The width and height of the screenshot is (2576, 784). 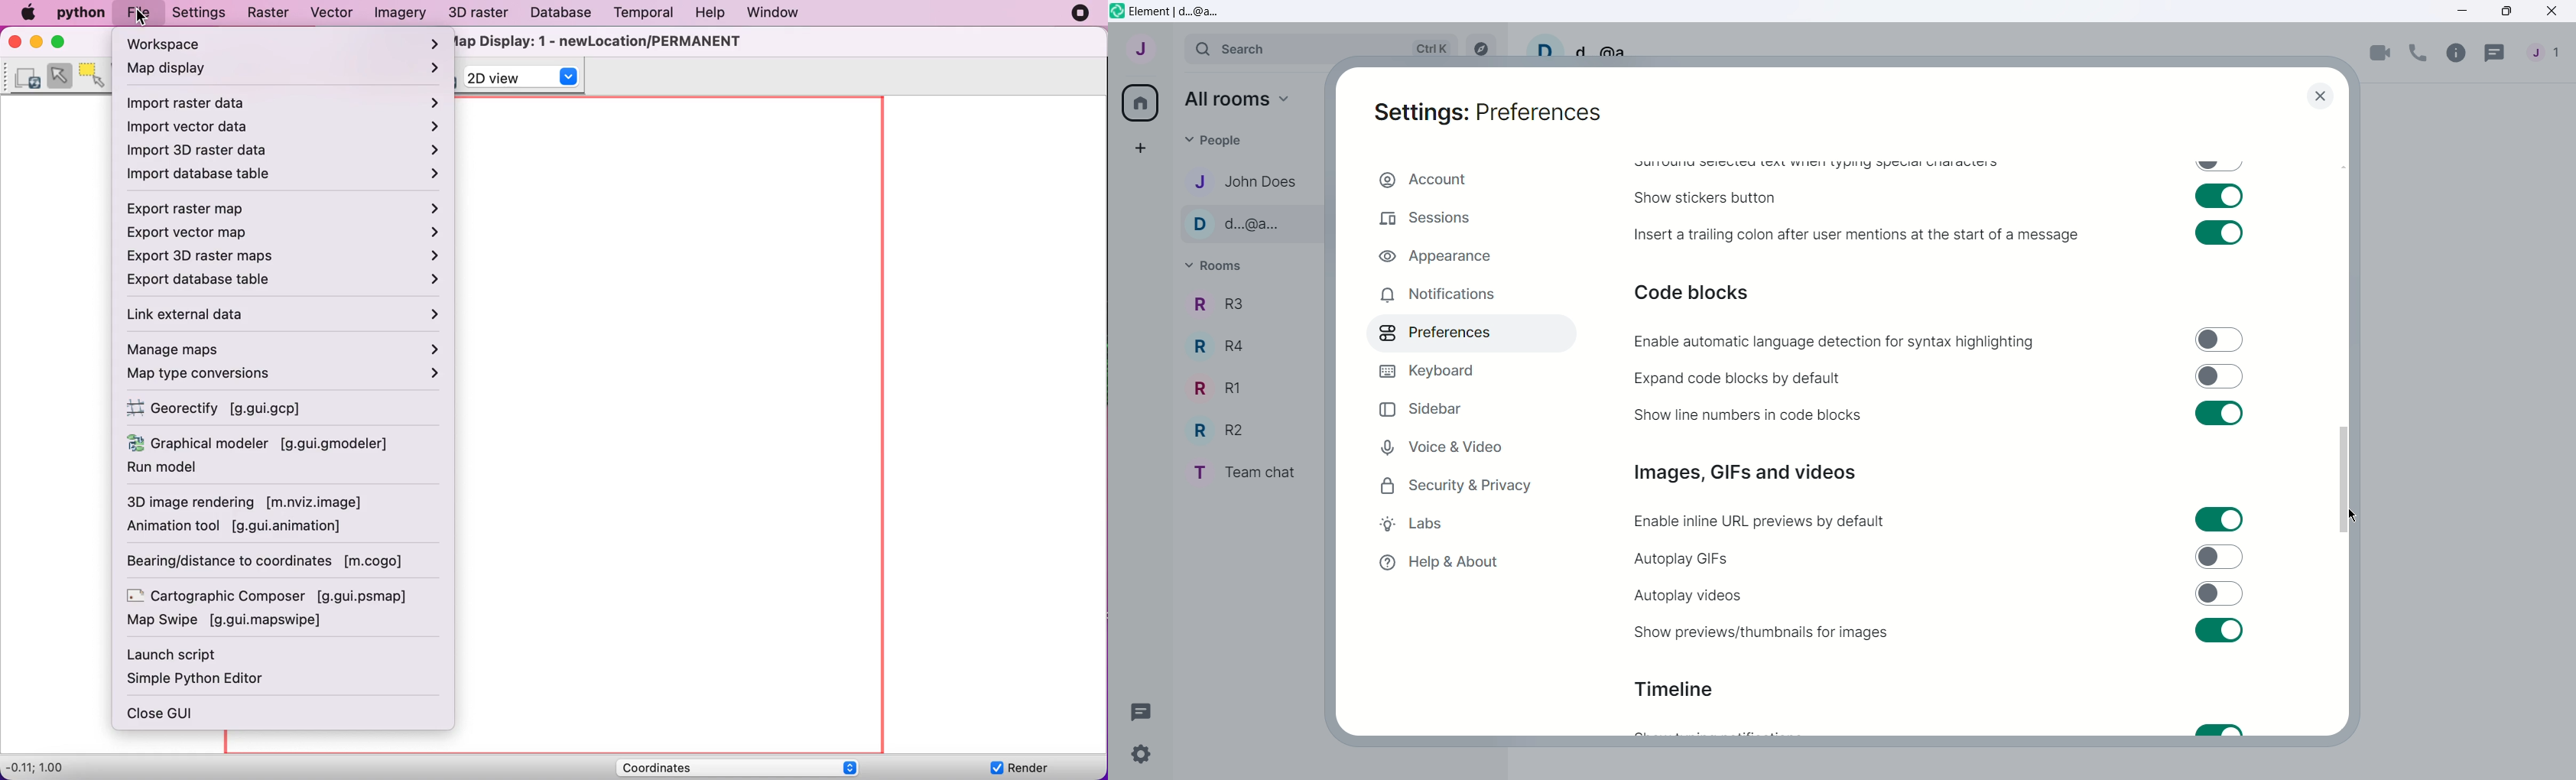 I want to click on Account , so click(x=1471, y=180).